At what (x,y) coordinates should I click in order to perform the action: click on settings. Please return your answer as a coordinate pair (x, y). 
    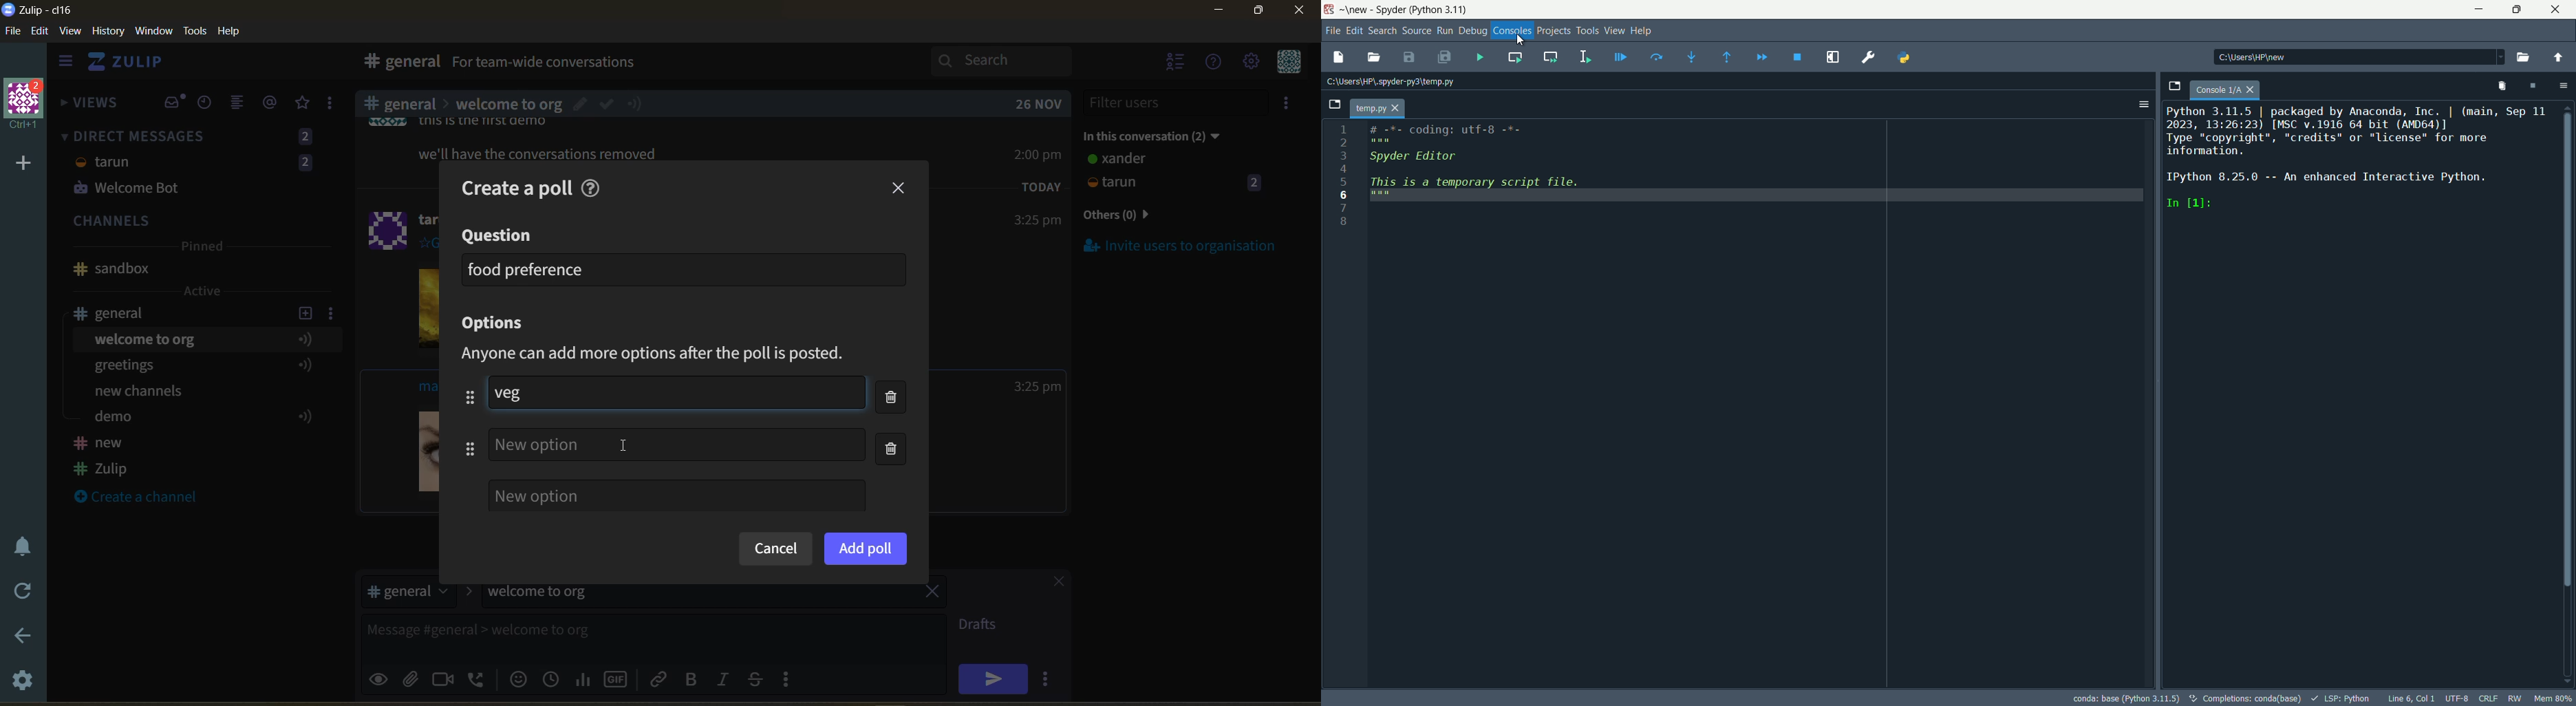
    Looking at the image, I should click on (24, 683).